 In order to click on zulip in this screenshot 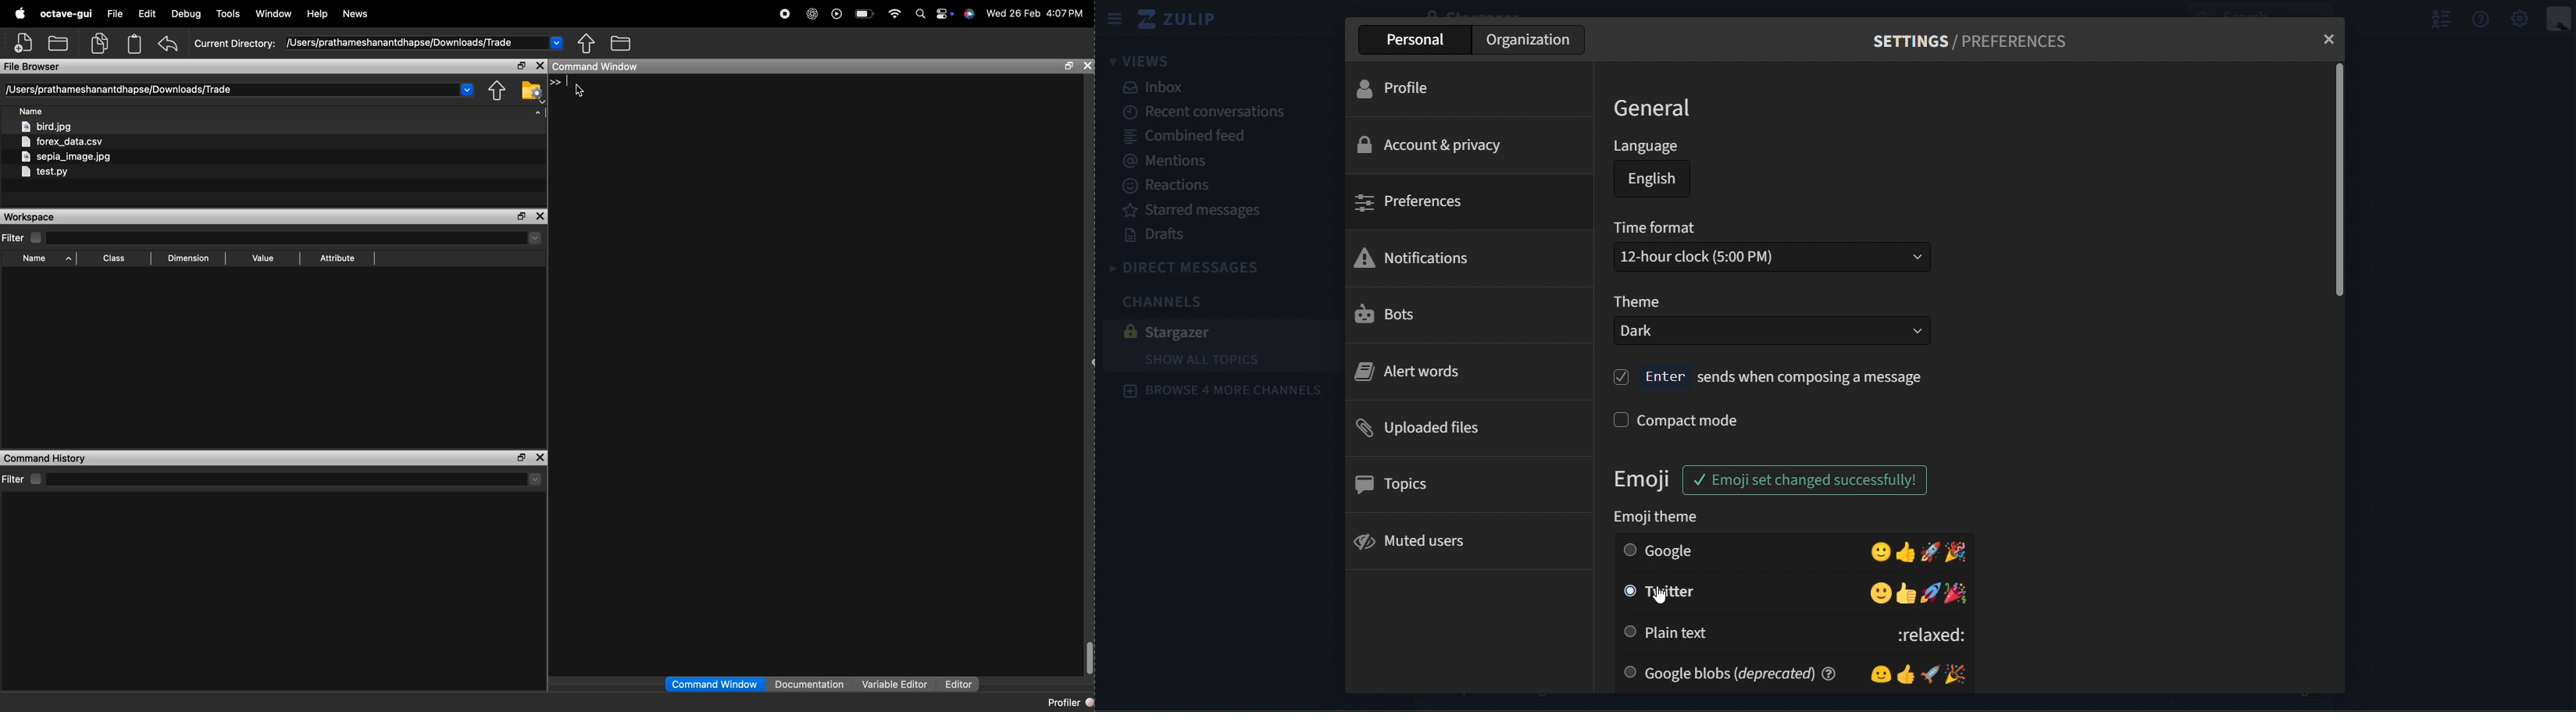, I will do `click(1184, 20)`.